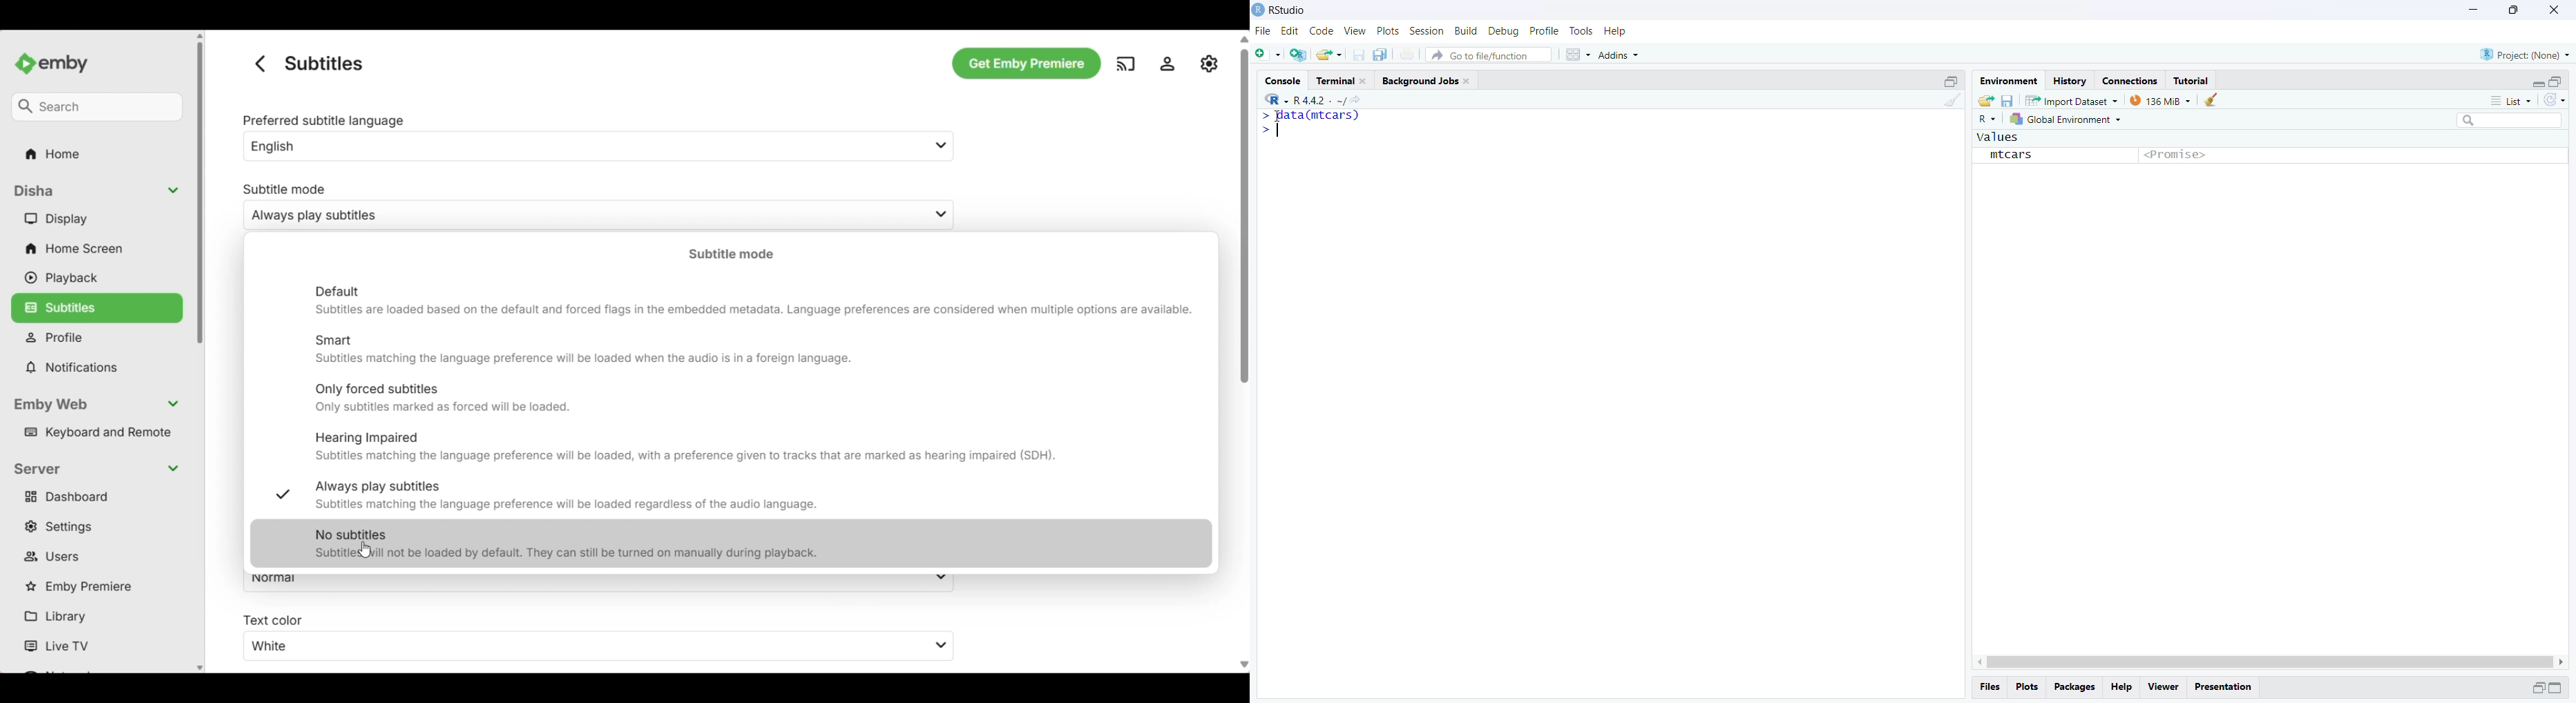 This screenshot has width=2576, height=728. Describe the element at coordinates (99, 618) in the screenshot. I see `Library` at that location.